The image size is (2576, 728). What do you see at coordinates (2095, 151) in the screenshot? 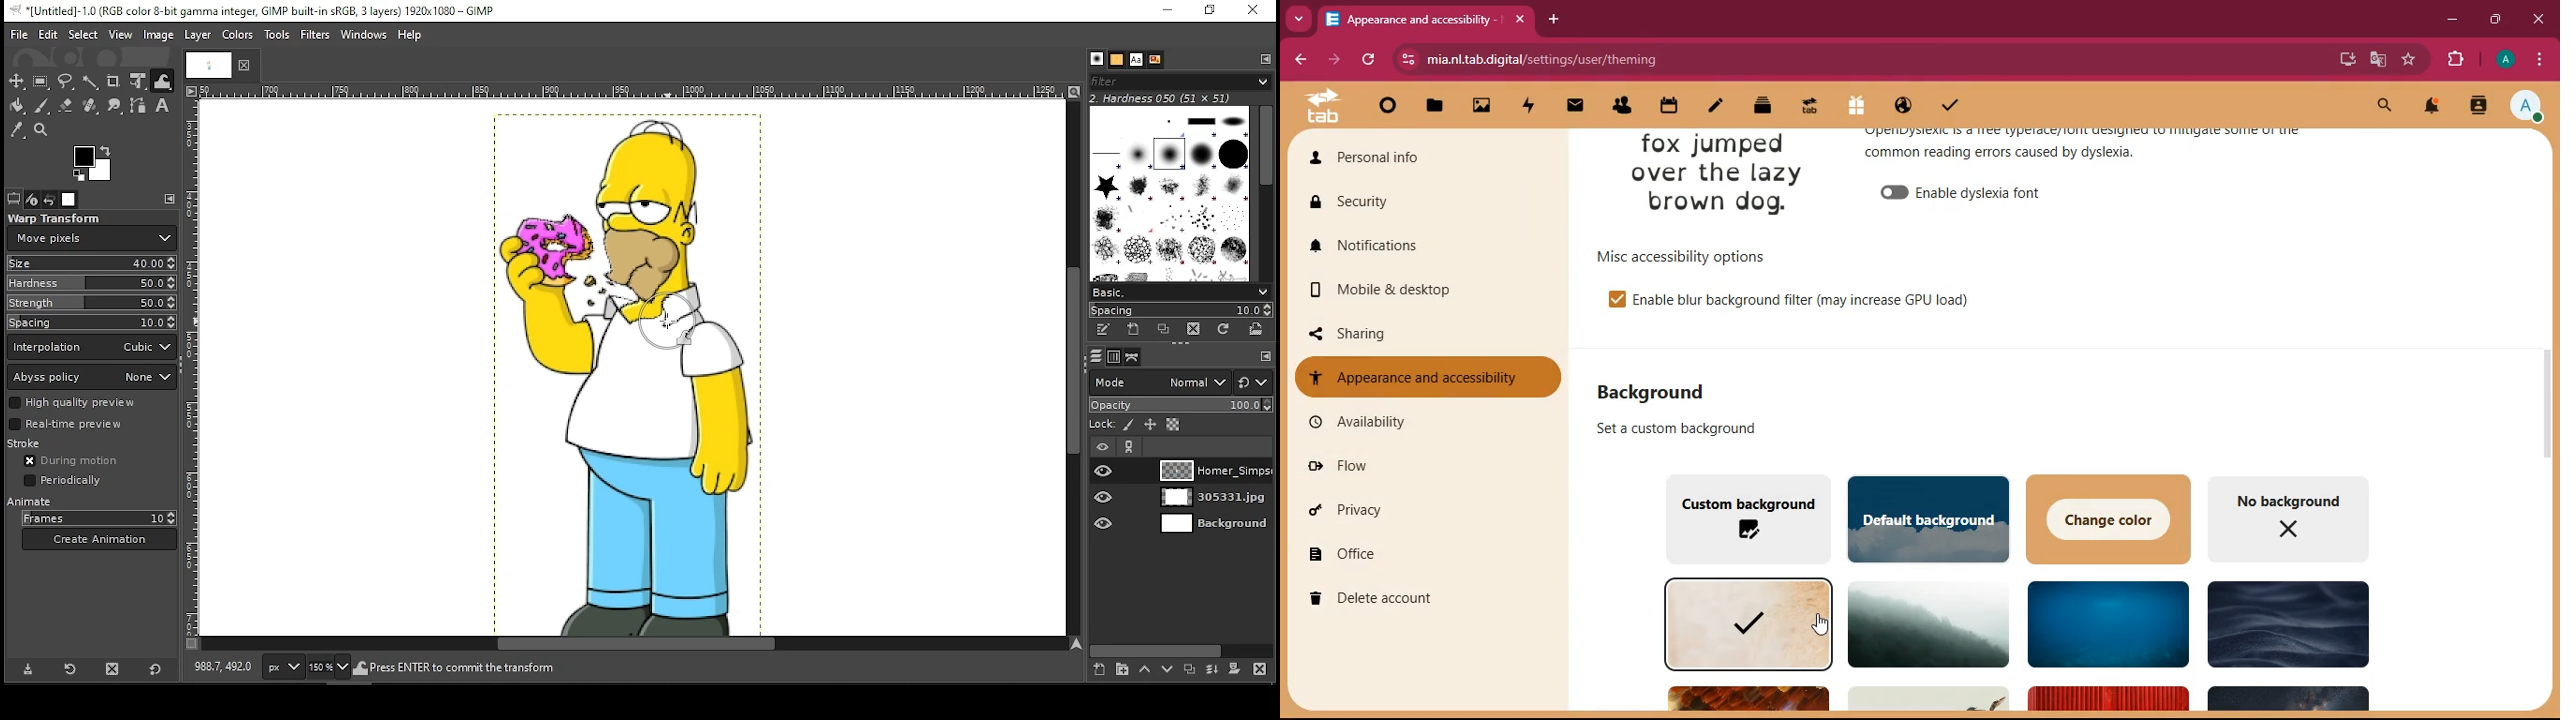
I see `appearance` at bounding box center [2095, 151].